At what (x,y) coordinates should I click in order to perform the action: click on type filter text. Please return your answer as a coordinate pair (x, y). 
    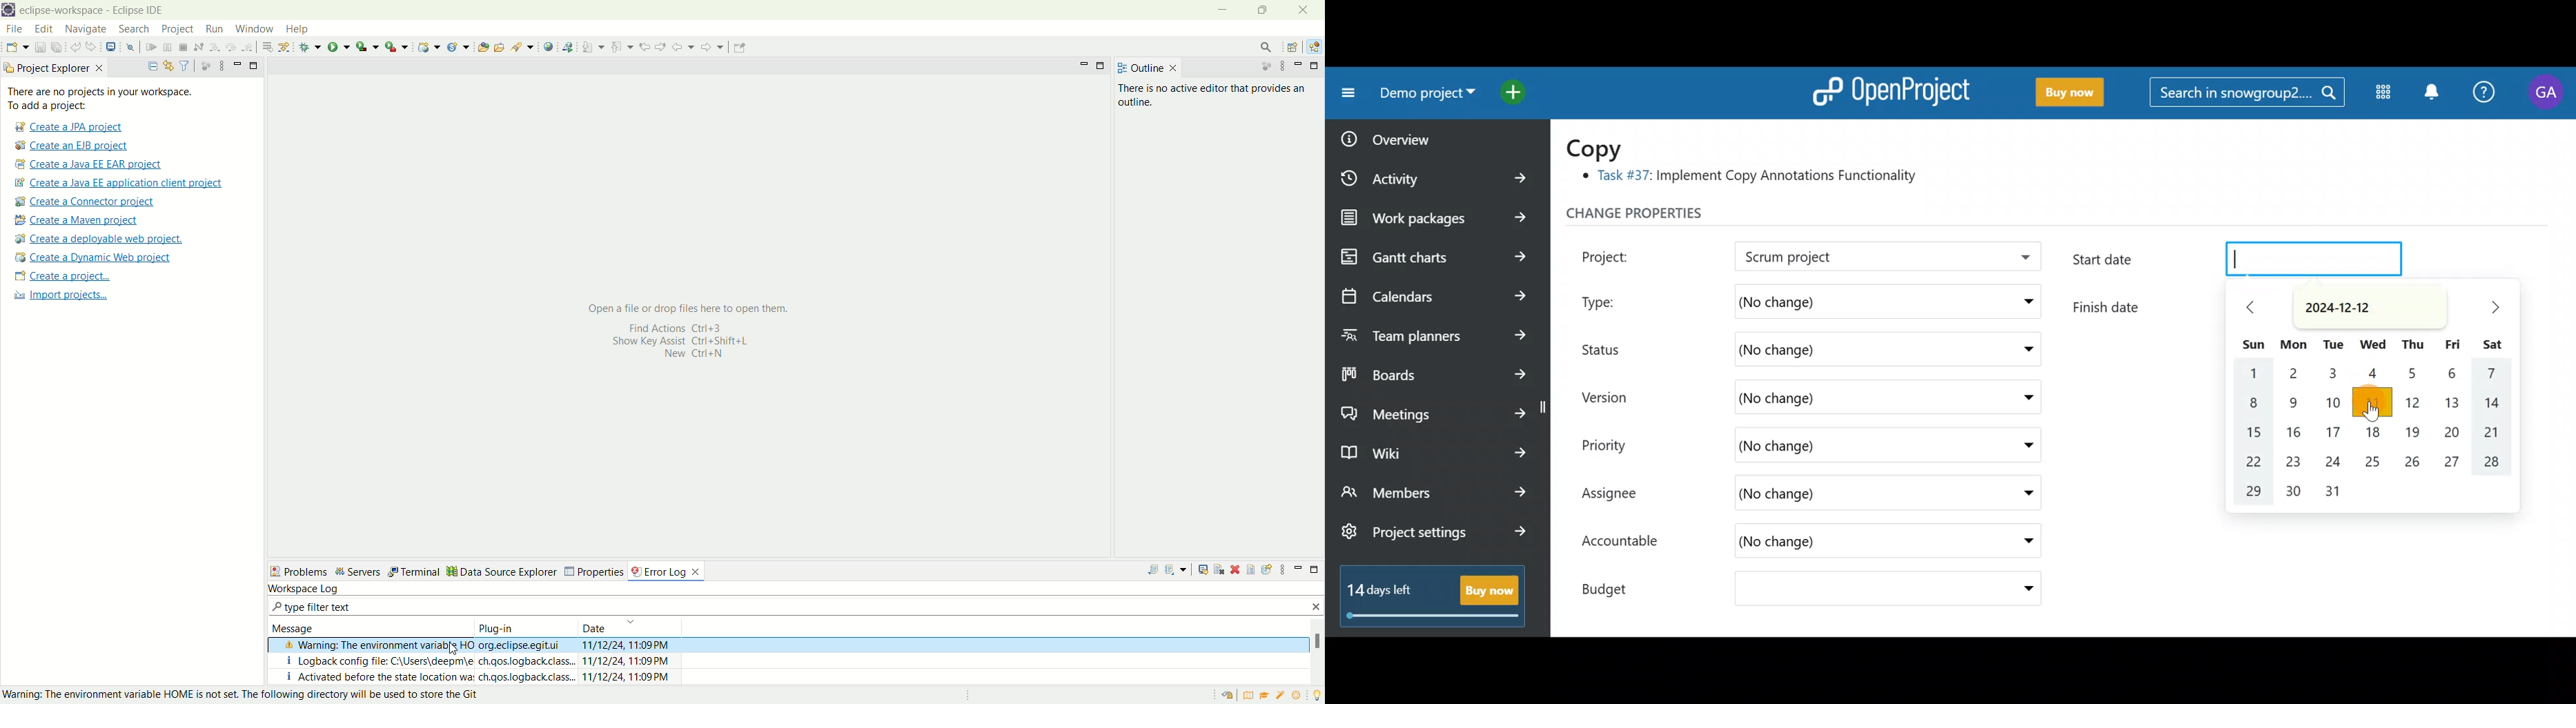
    Looking at the image, I should click on (324, 606).